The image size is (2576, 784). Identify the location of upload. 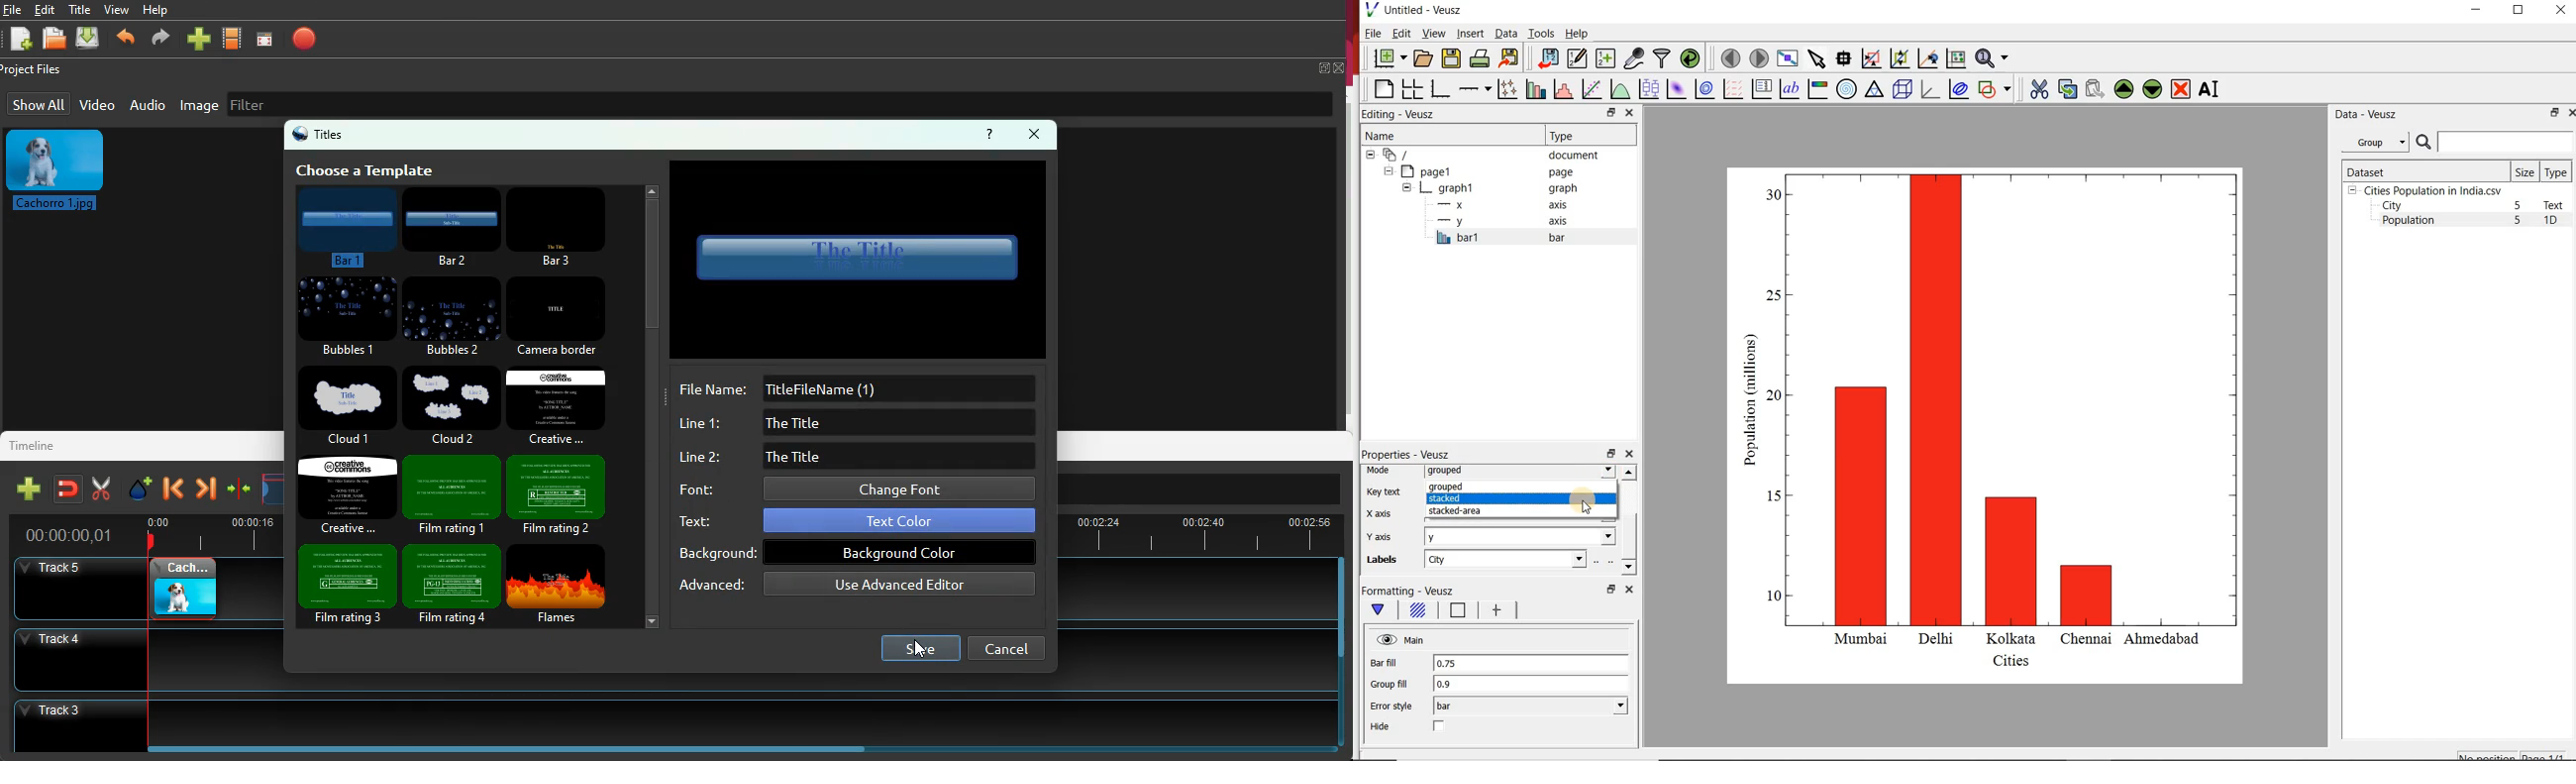
(89, 39).